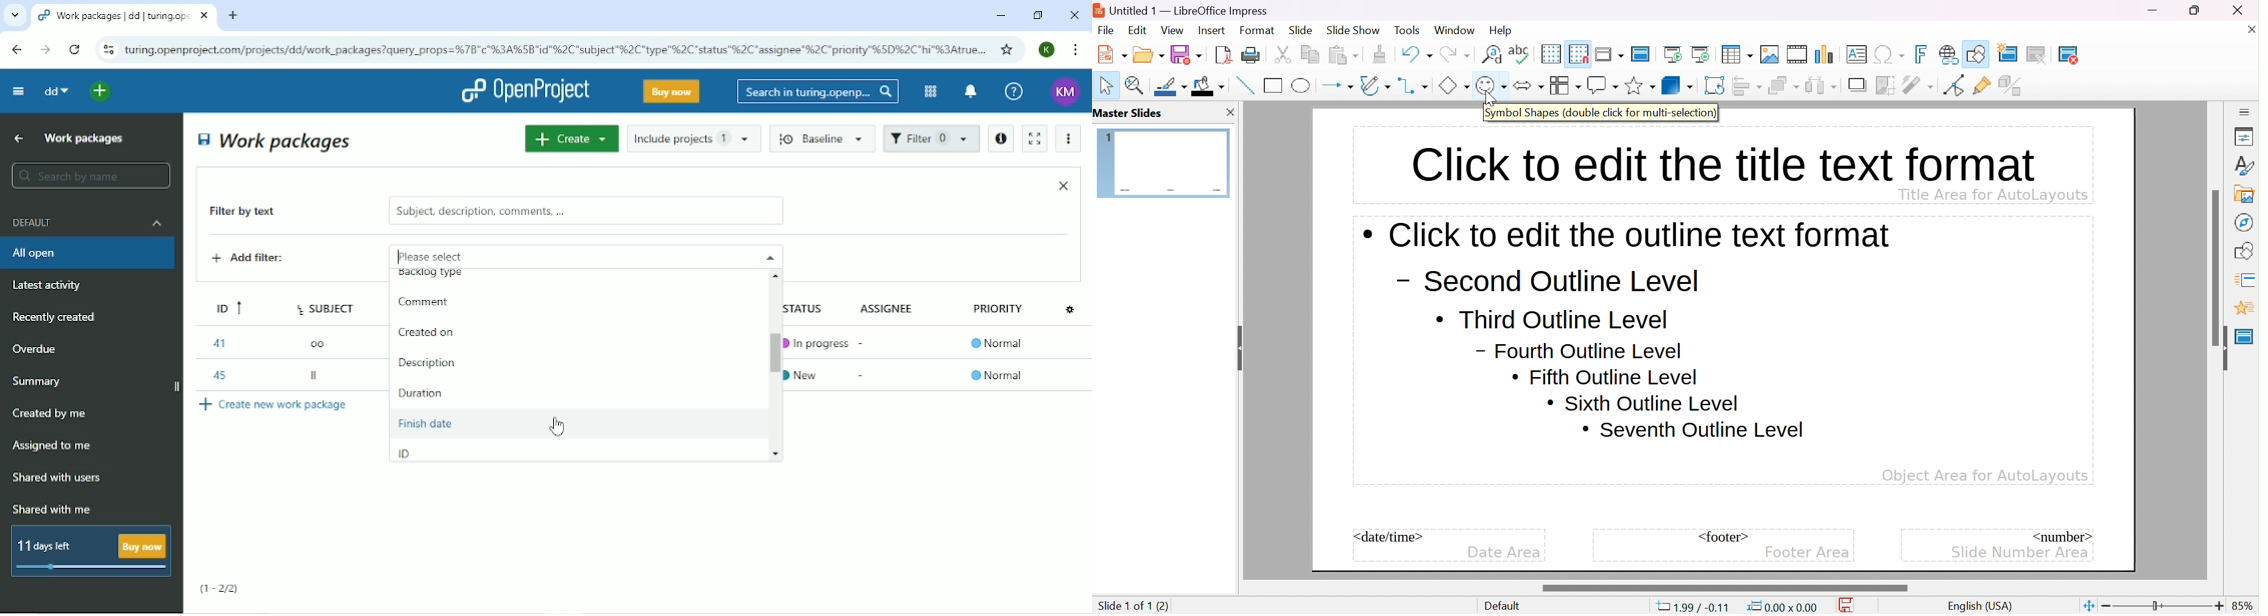 The image size is (2268, 616). What do you see at coordinates (328, 305) in the screenshot?
I see `Subject` at bounding box center [328, 305].